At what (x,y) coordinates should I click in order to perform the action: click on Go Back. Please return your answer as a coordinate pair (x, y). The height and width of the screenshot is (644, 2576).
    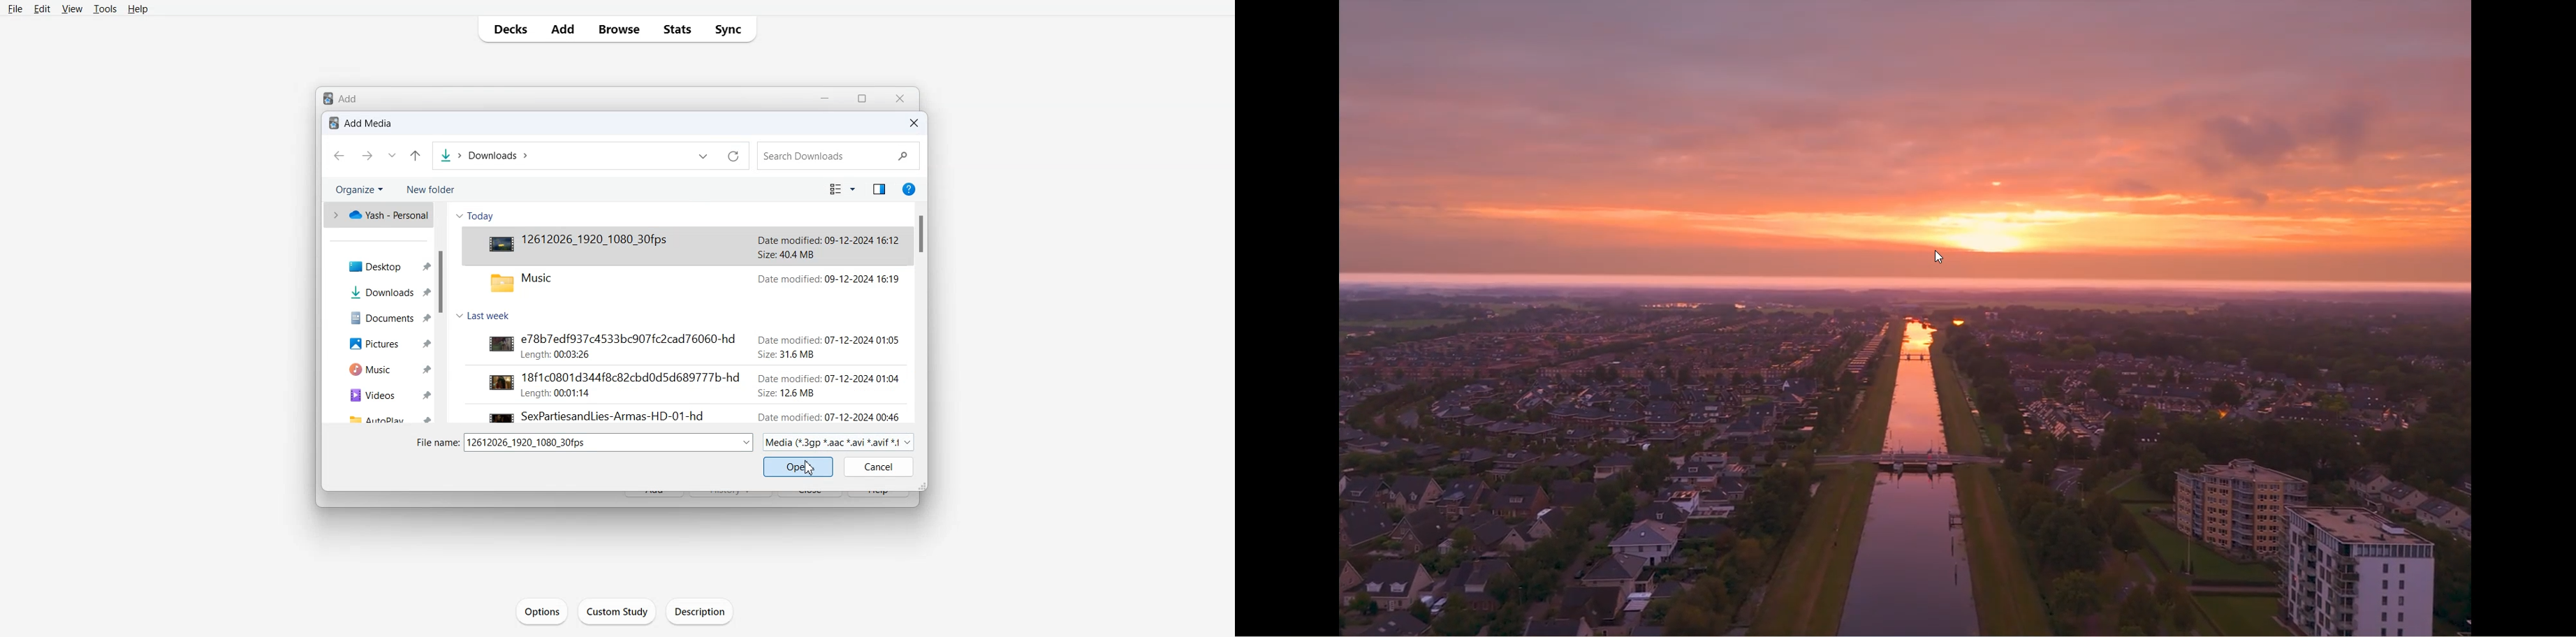
    Looking at the image, I should click on (338, 156).